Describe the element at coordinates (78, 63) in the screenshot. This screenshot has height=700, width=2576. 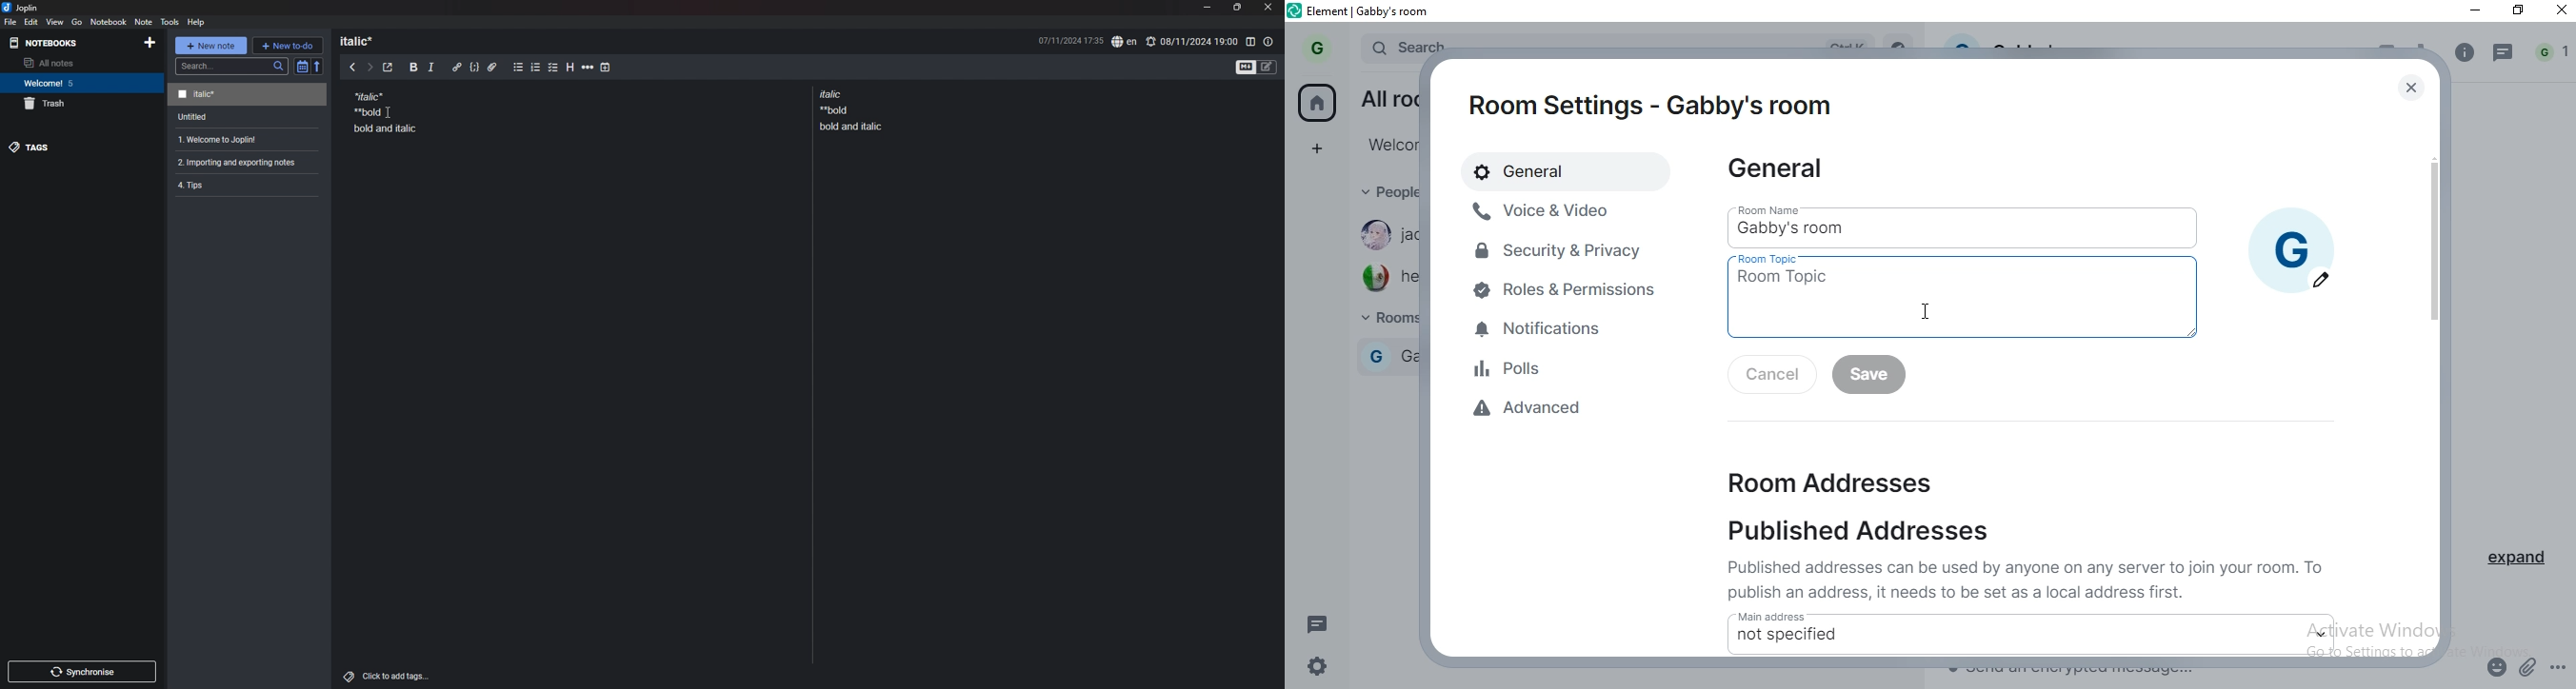
I see `all notes` at that location.